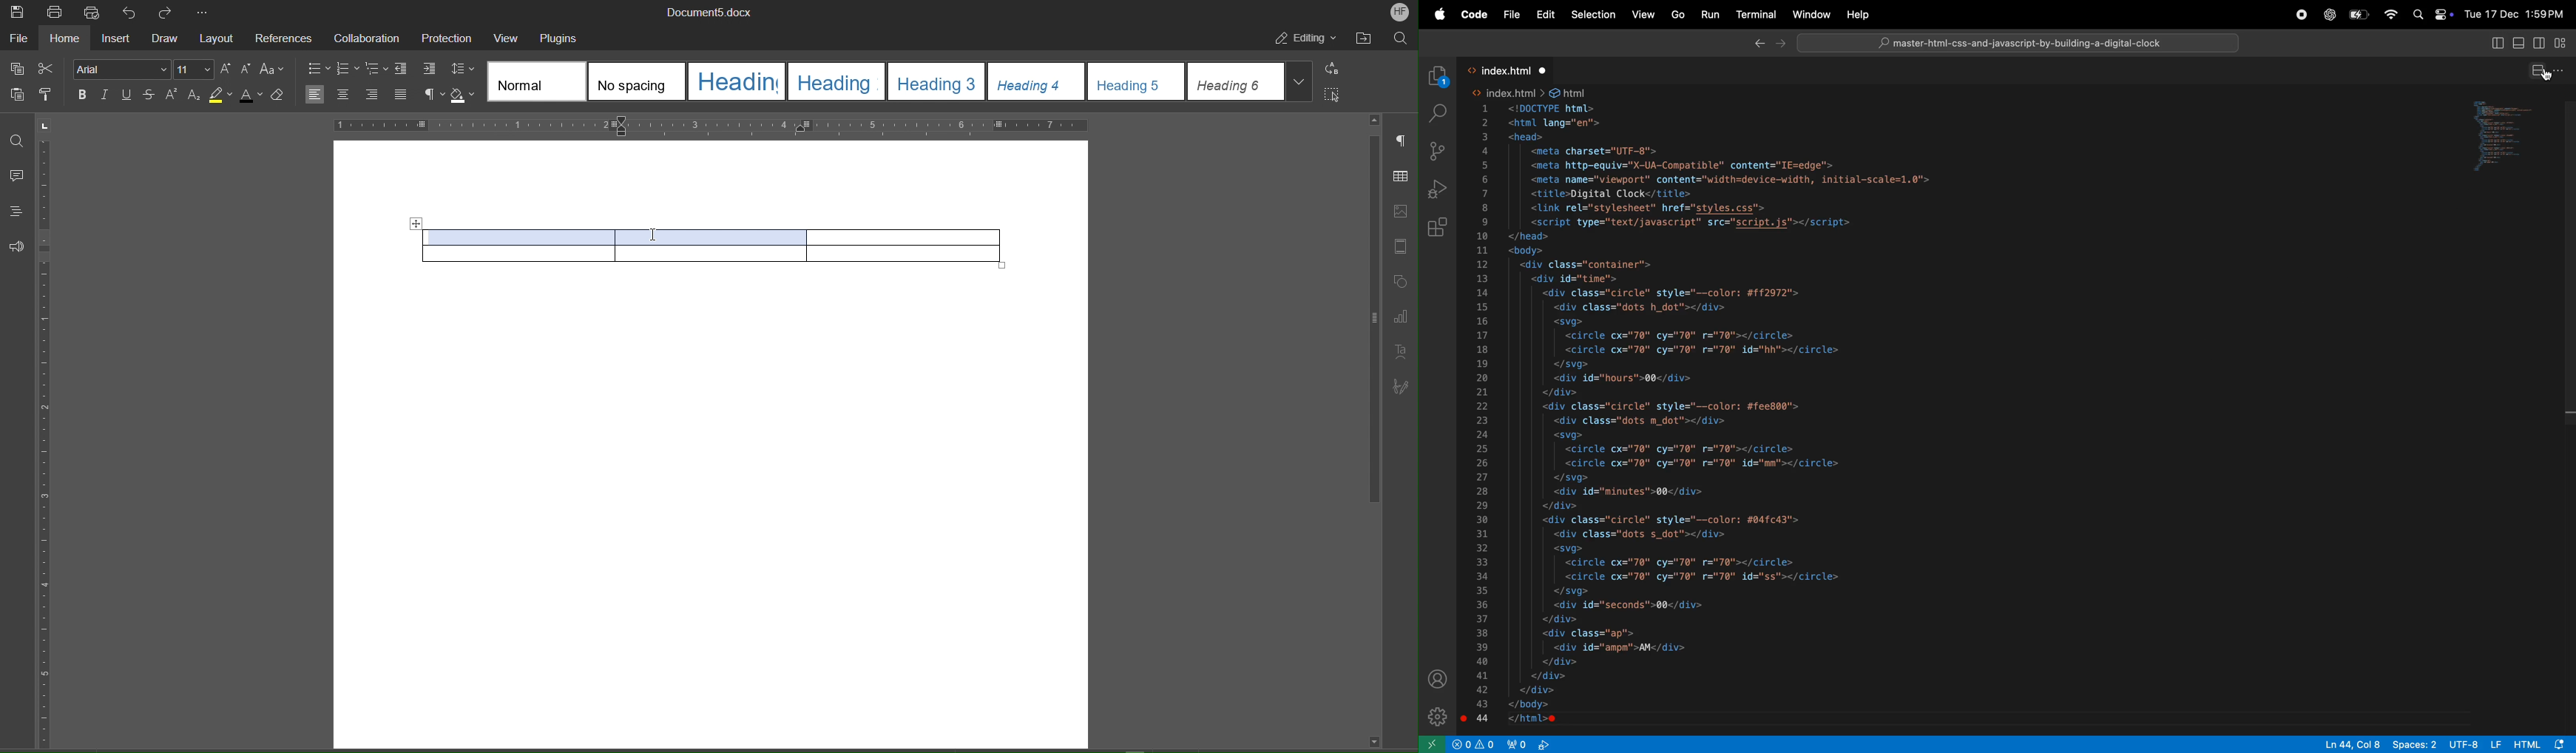  I want to click on search, so click(1437, 112).